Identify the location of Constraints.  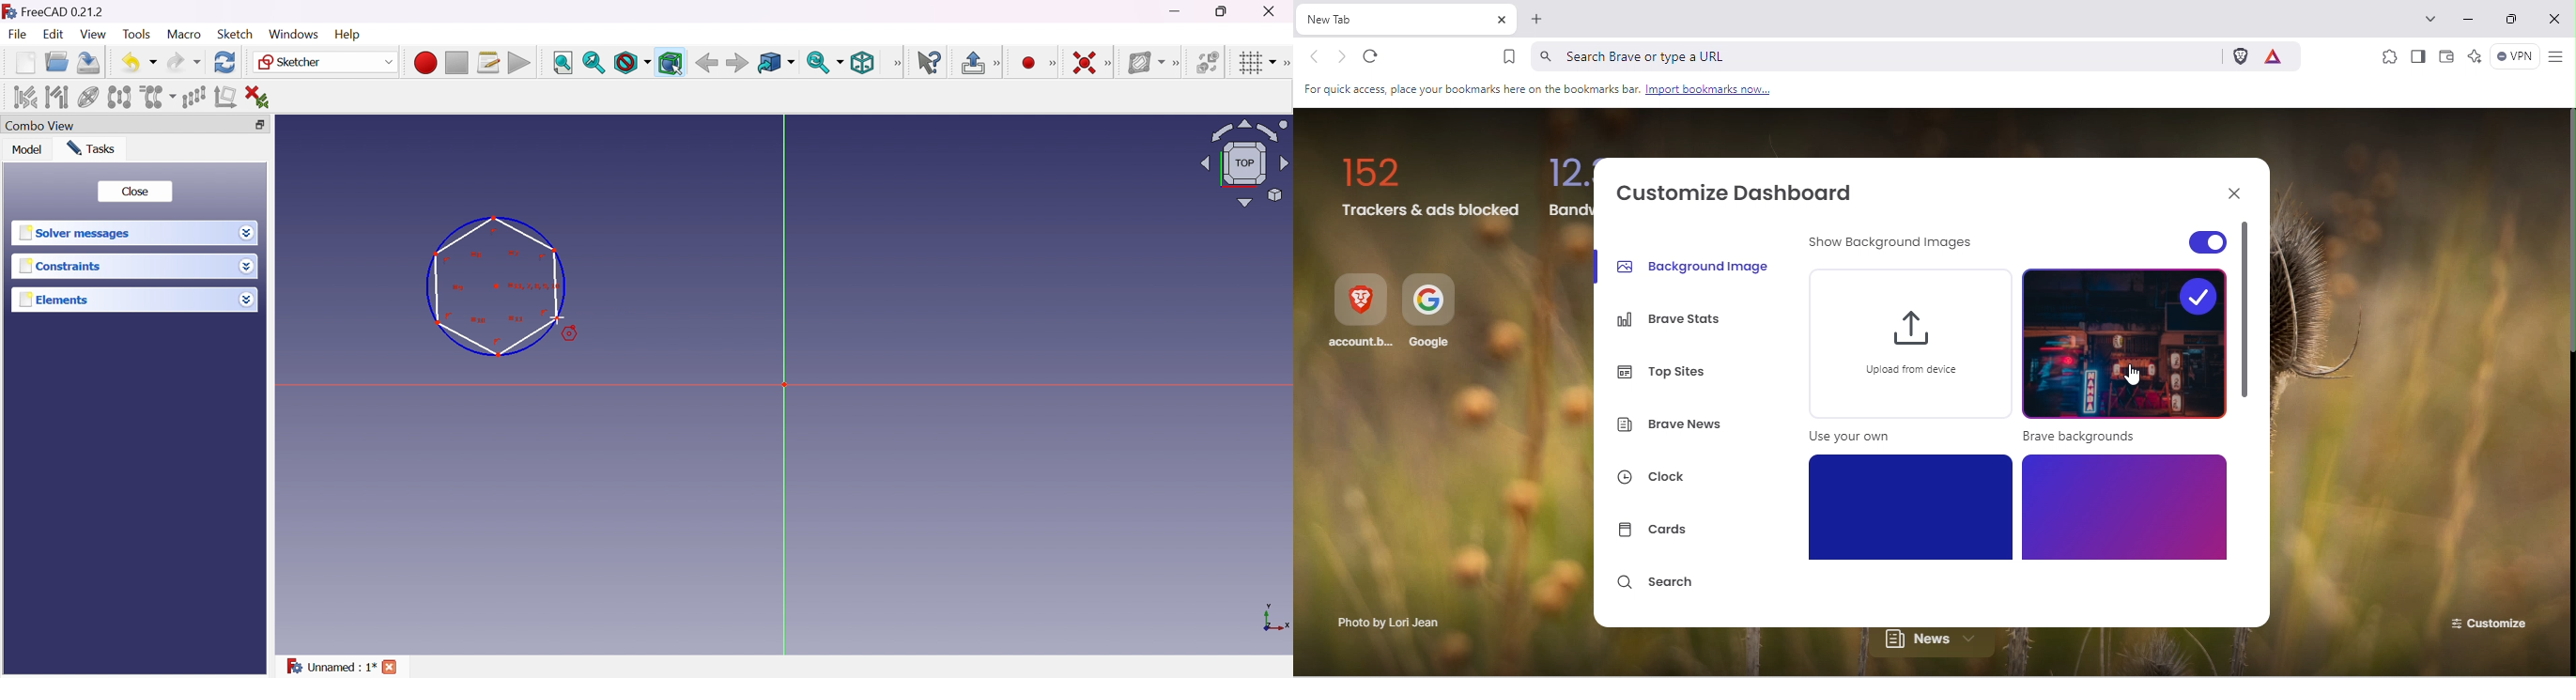
(64, 266).